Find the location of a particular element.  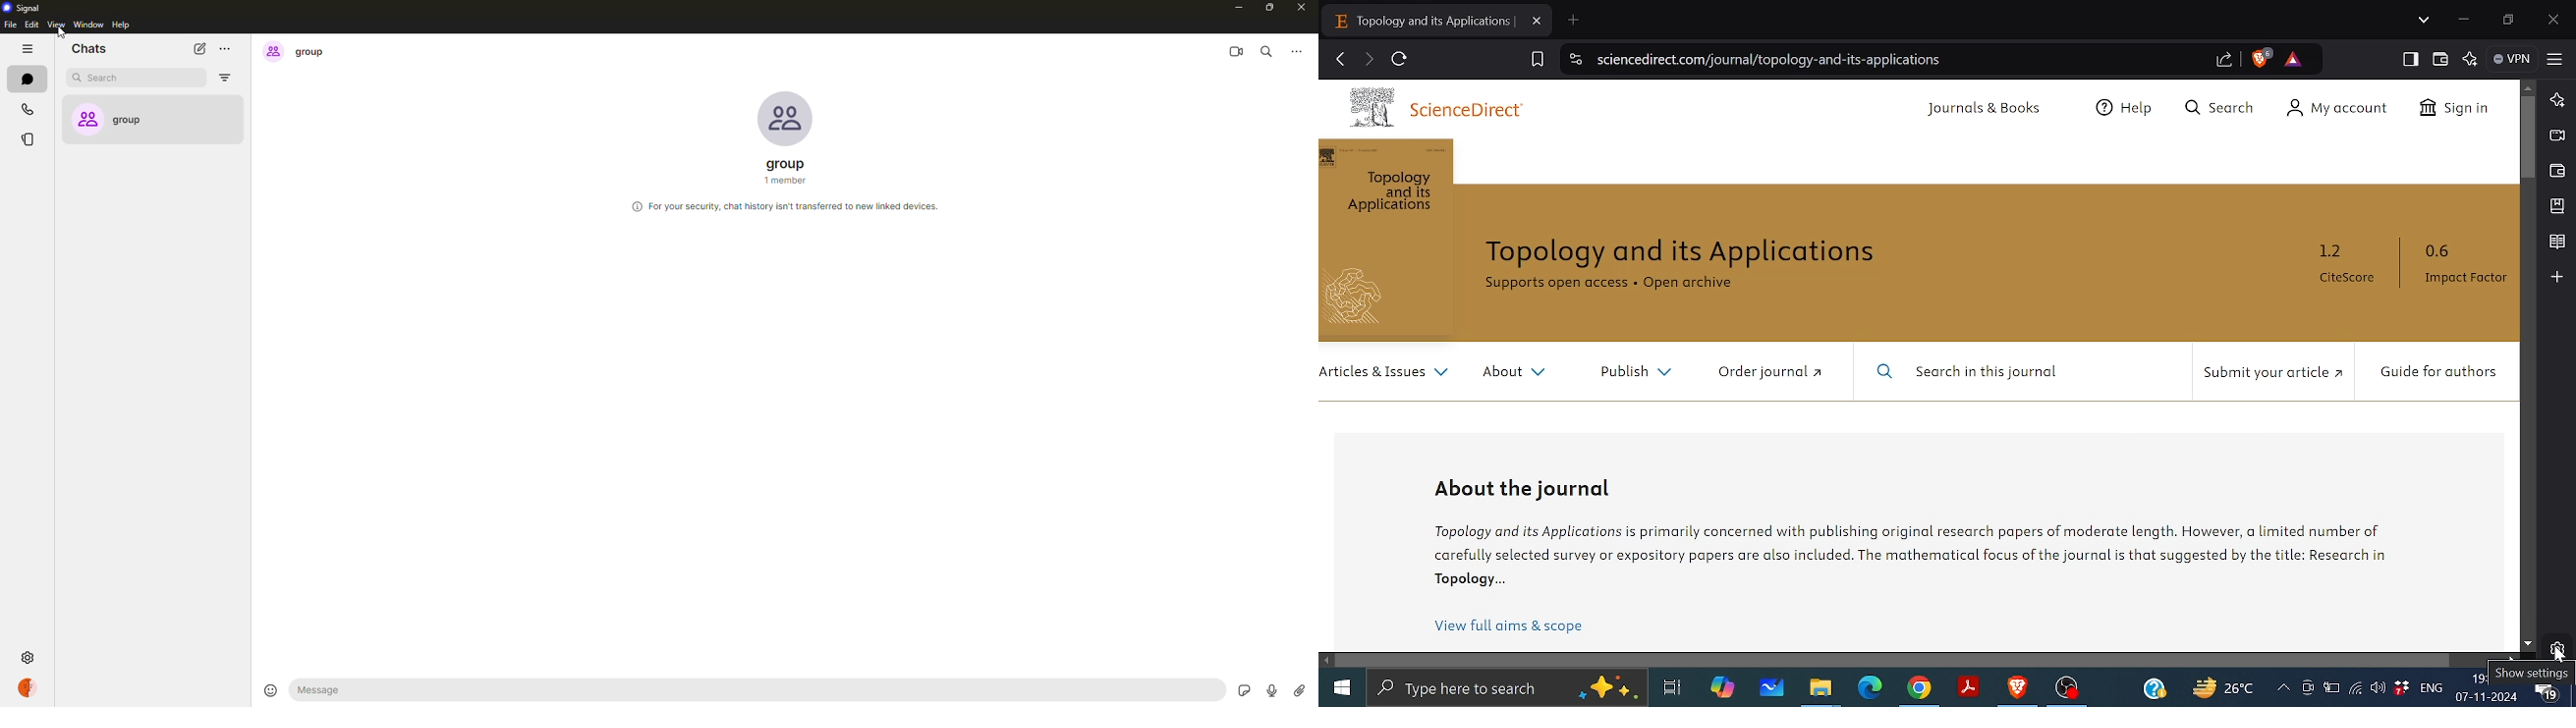

Help is located at coordinates (2121, 107).